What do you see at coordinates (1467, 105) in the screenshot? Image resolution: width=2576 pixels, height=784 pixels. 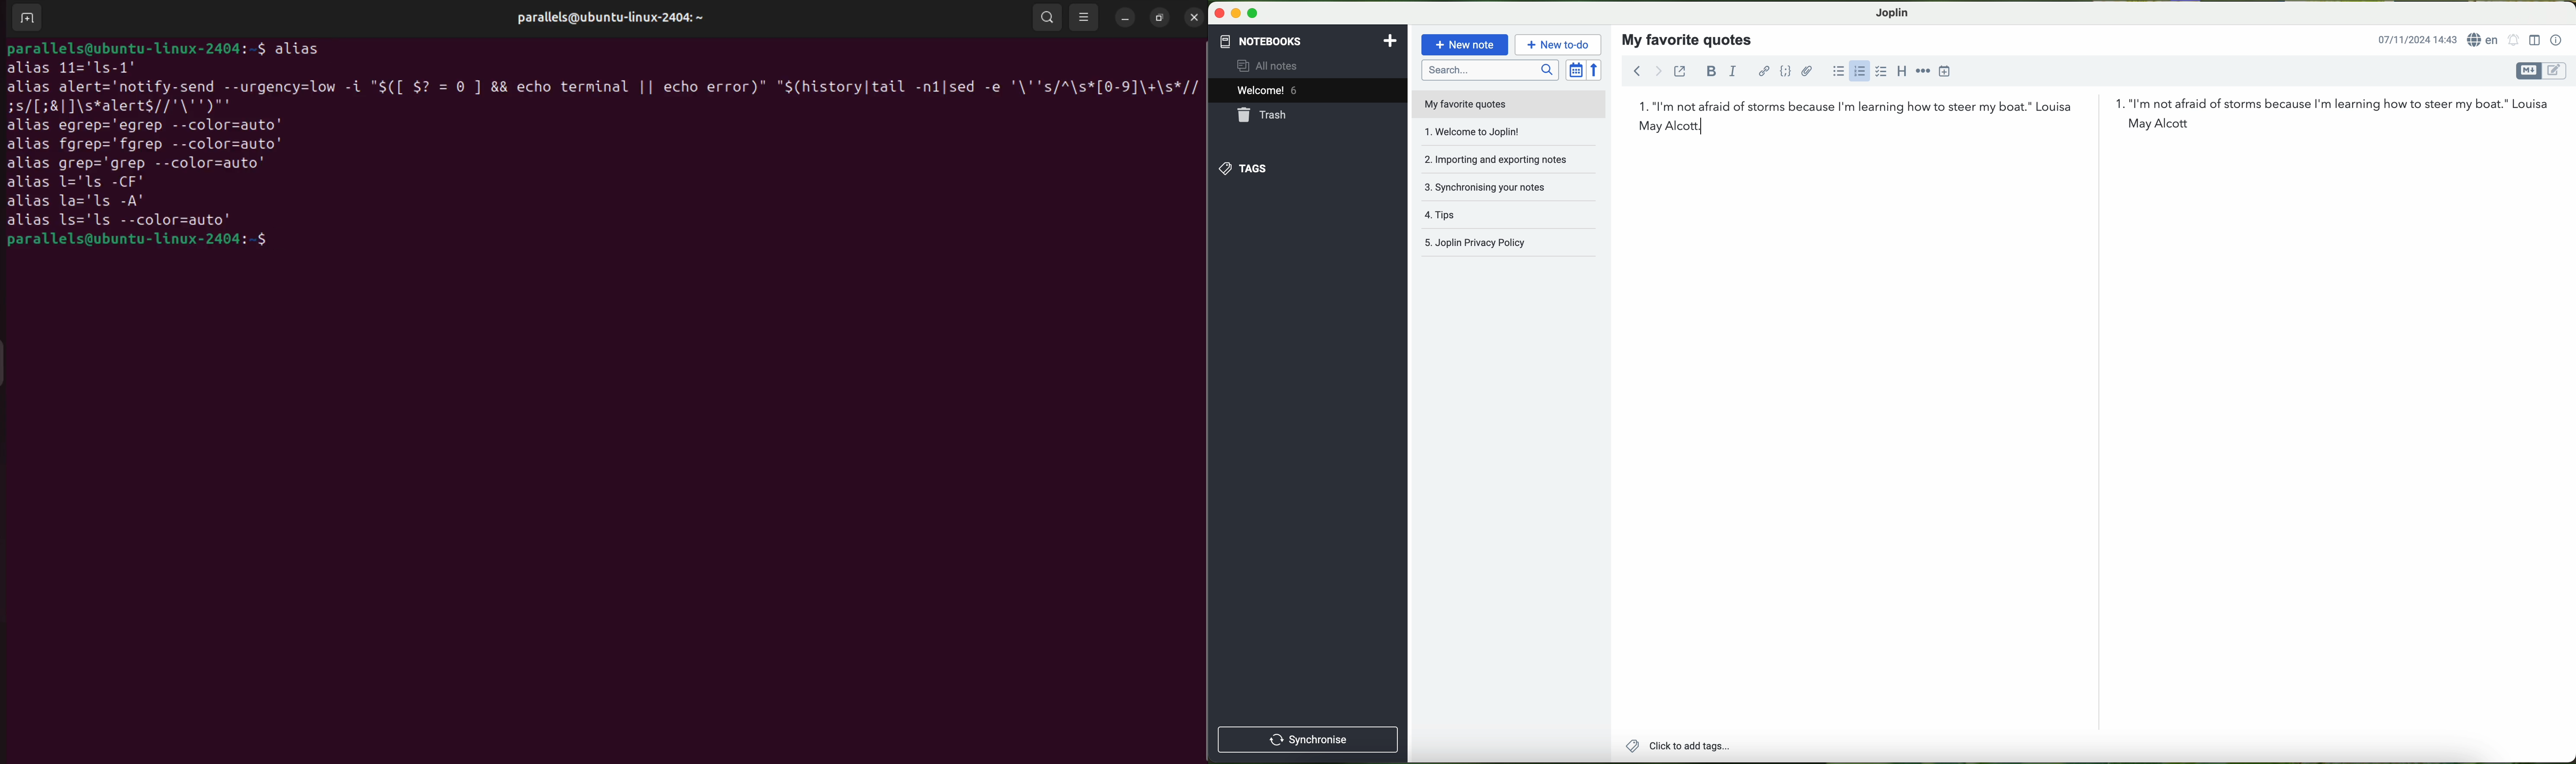 I see `my favorite quotes file` at bounding box center [1467, 105].